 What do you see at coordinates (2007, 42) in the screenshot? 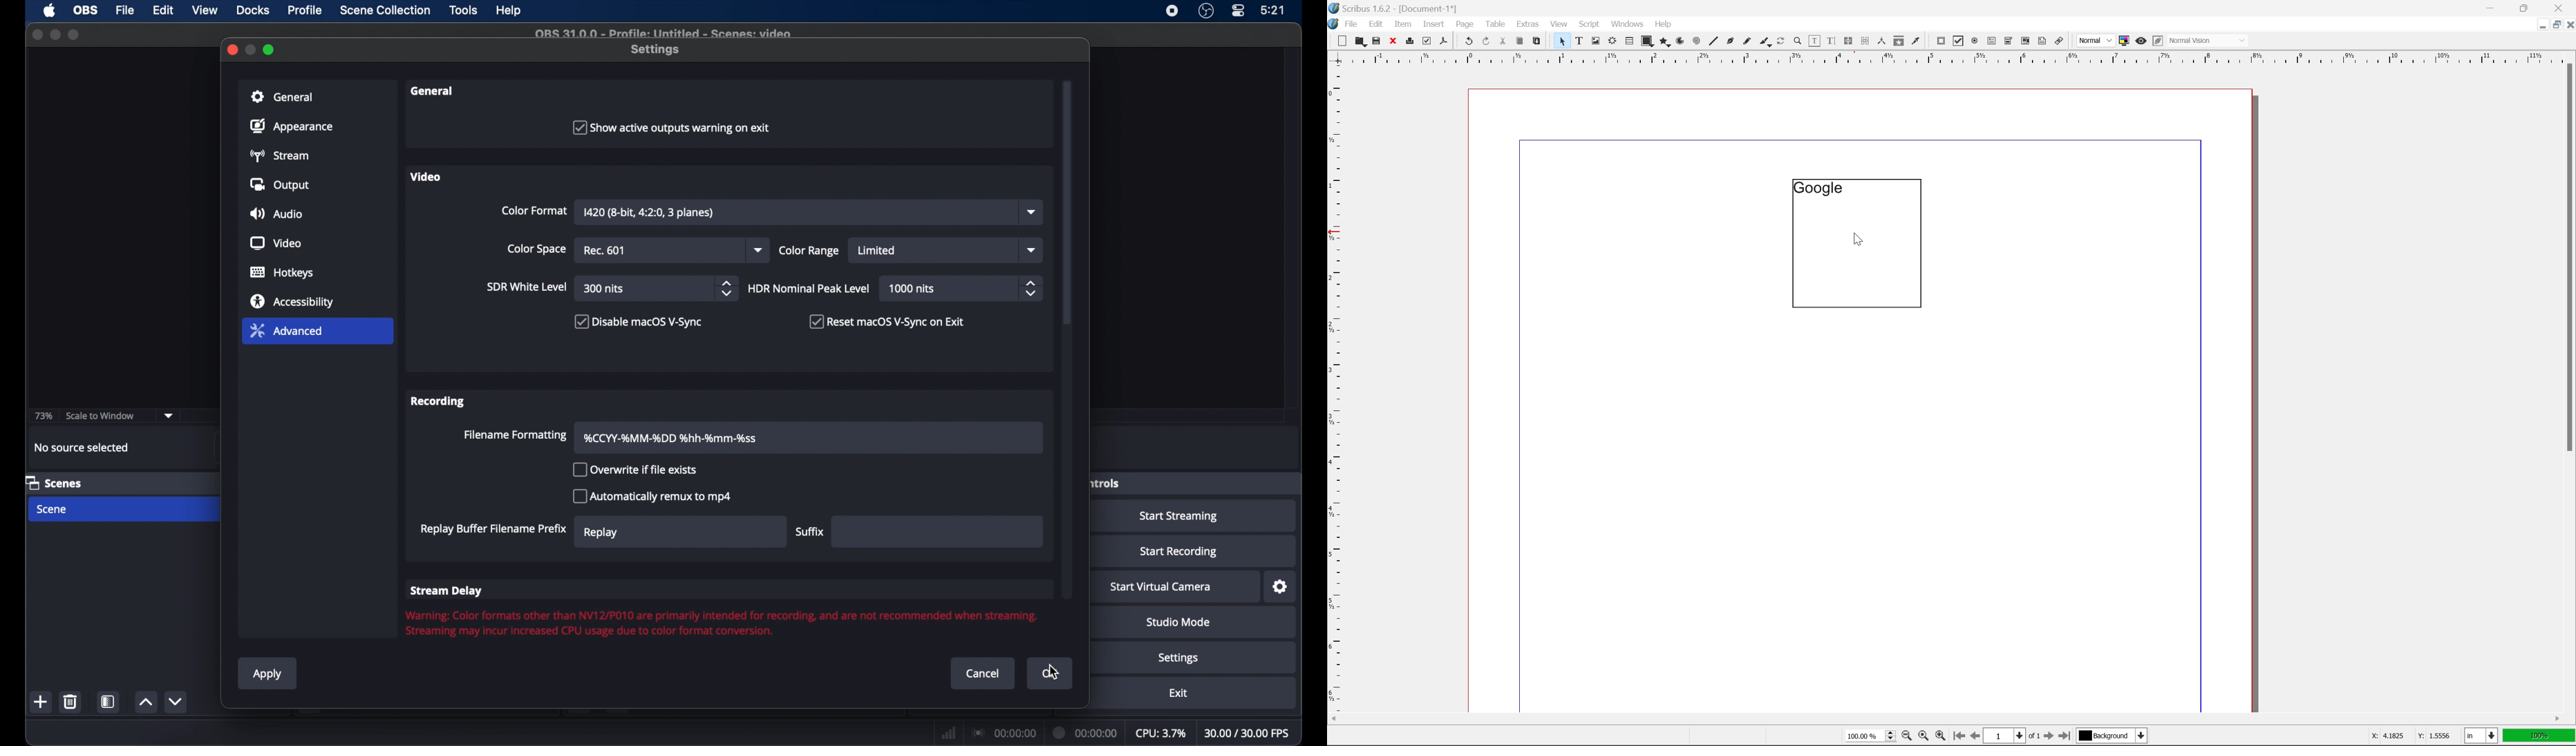
I see `pdf combo box` at bounding box center [2007, 42].